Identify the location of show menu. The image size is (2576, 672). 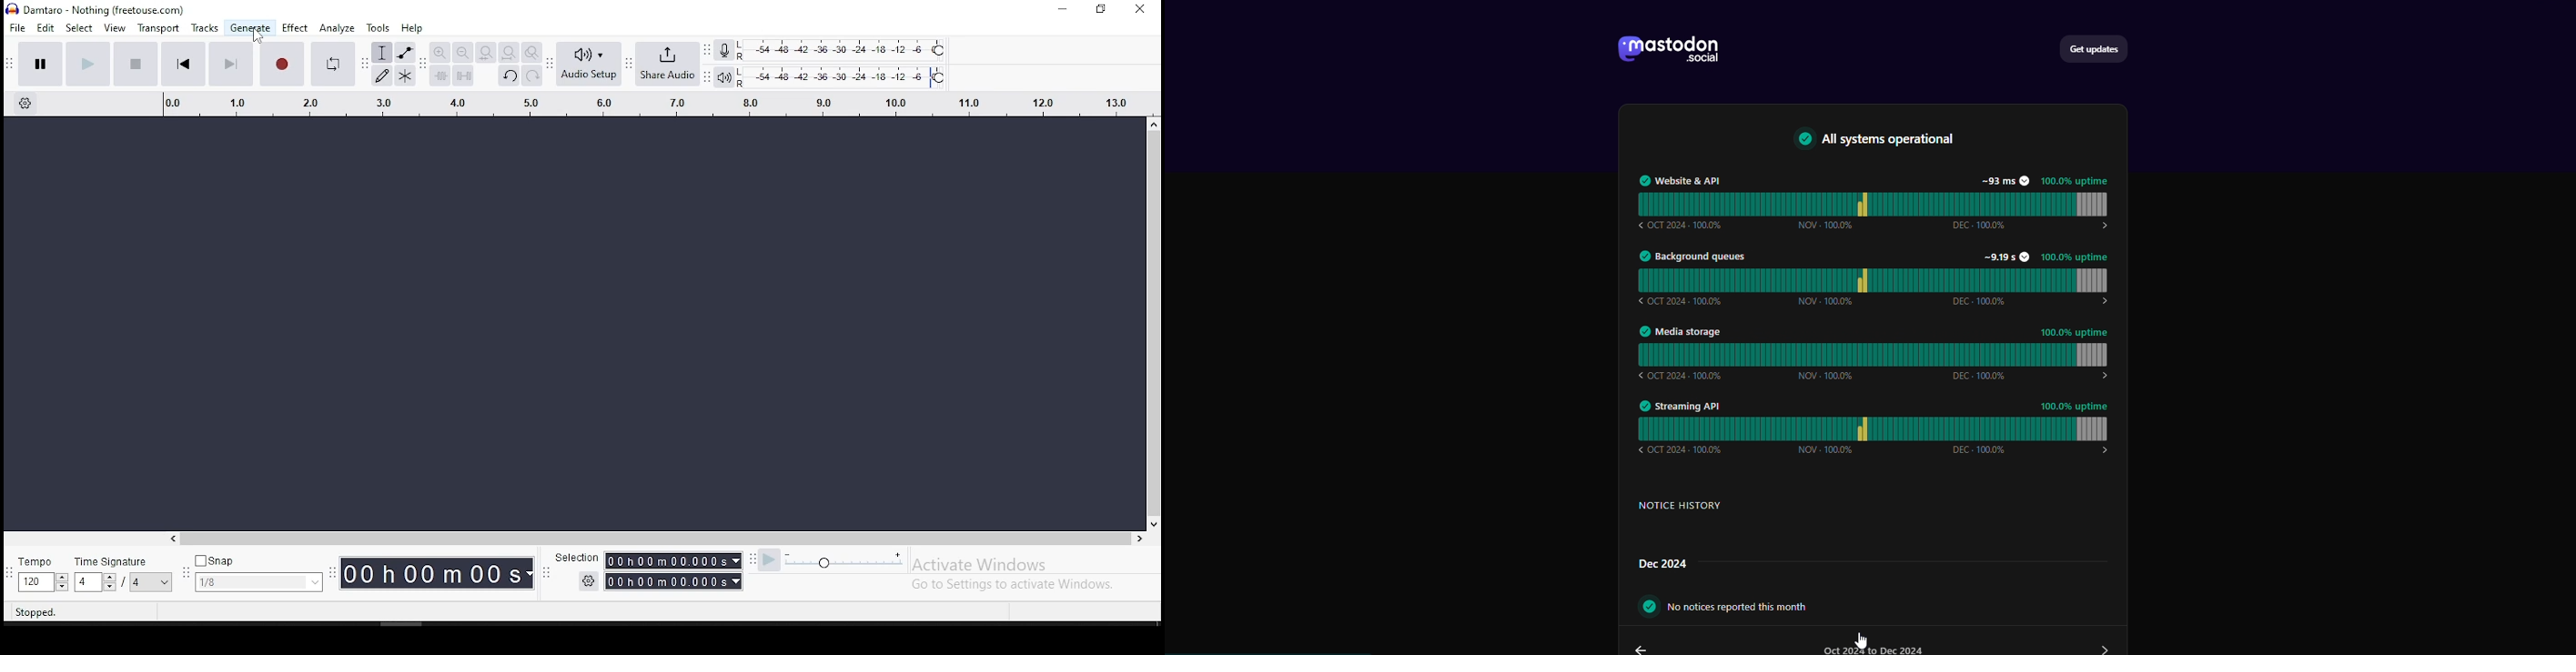
(546, 578).